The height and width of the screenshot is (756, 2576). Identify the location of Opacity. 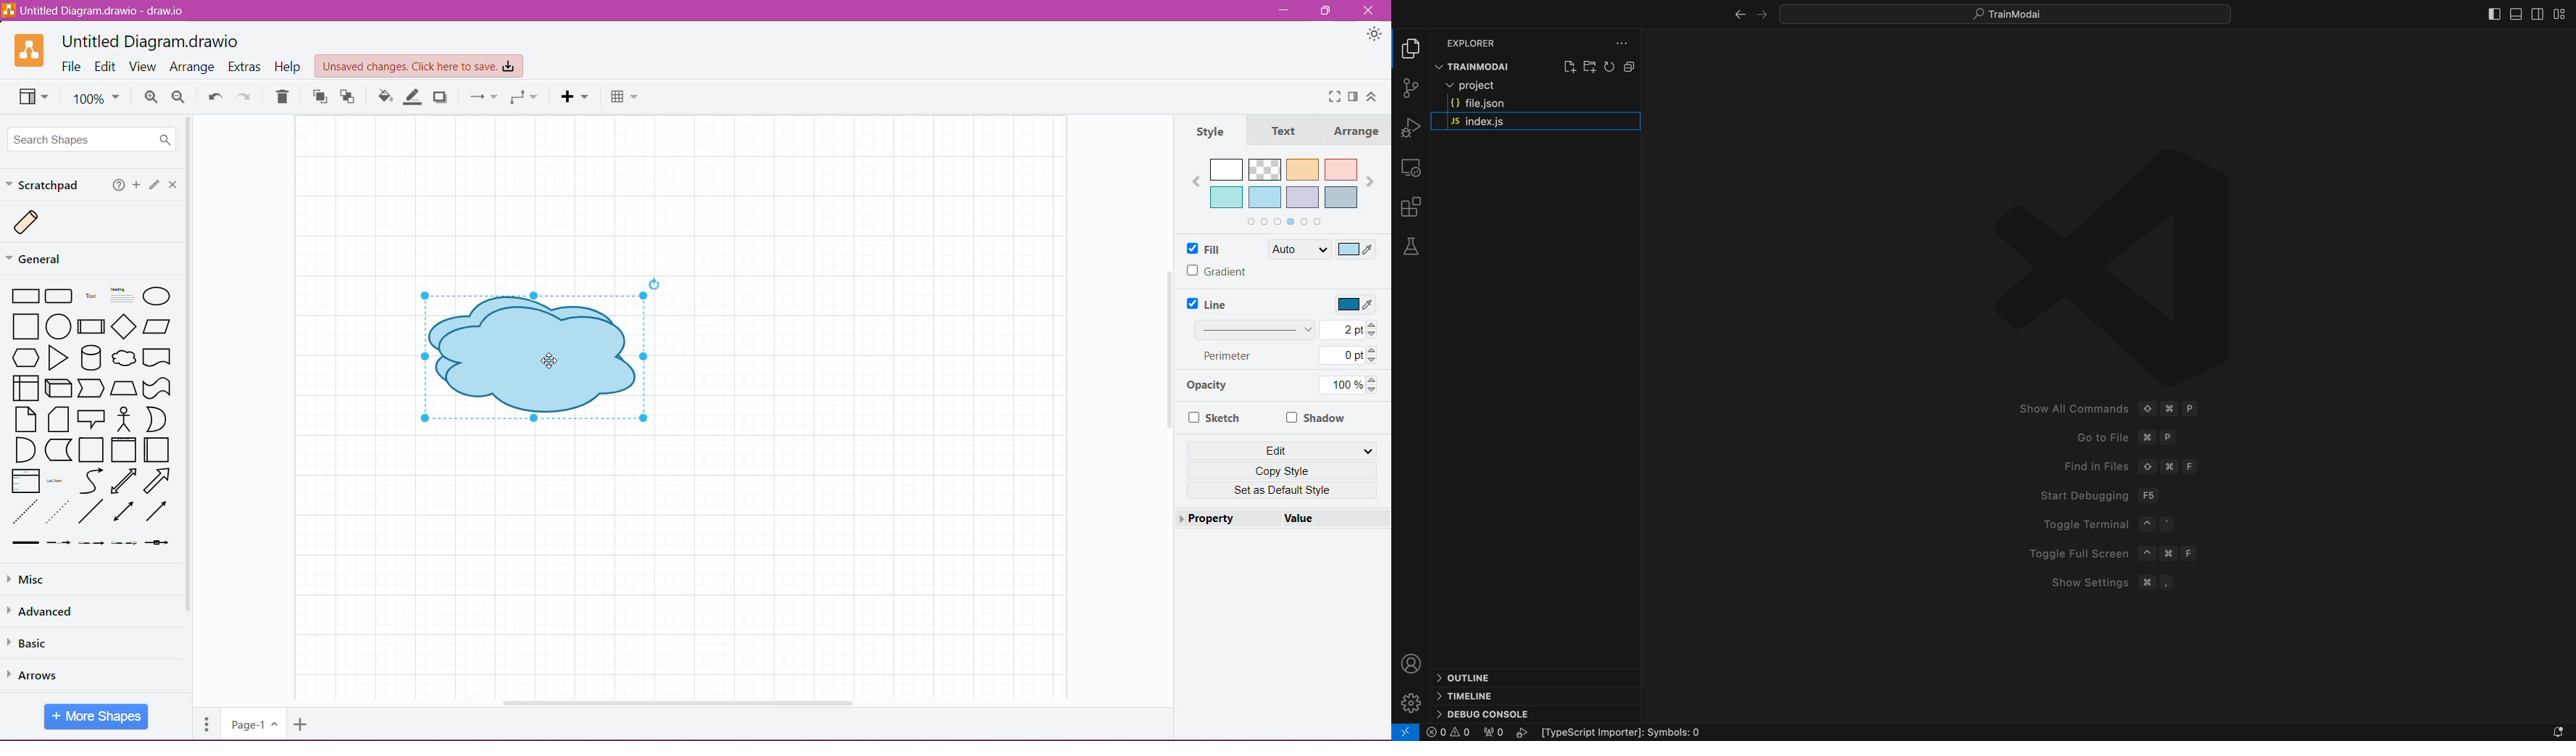
(1206, 388).